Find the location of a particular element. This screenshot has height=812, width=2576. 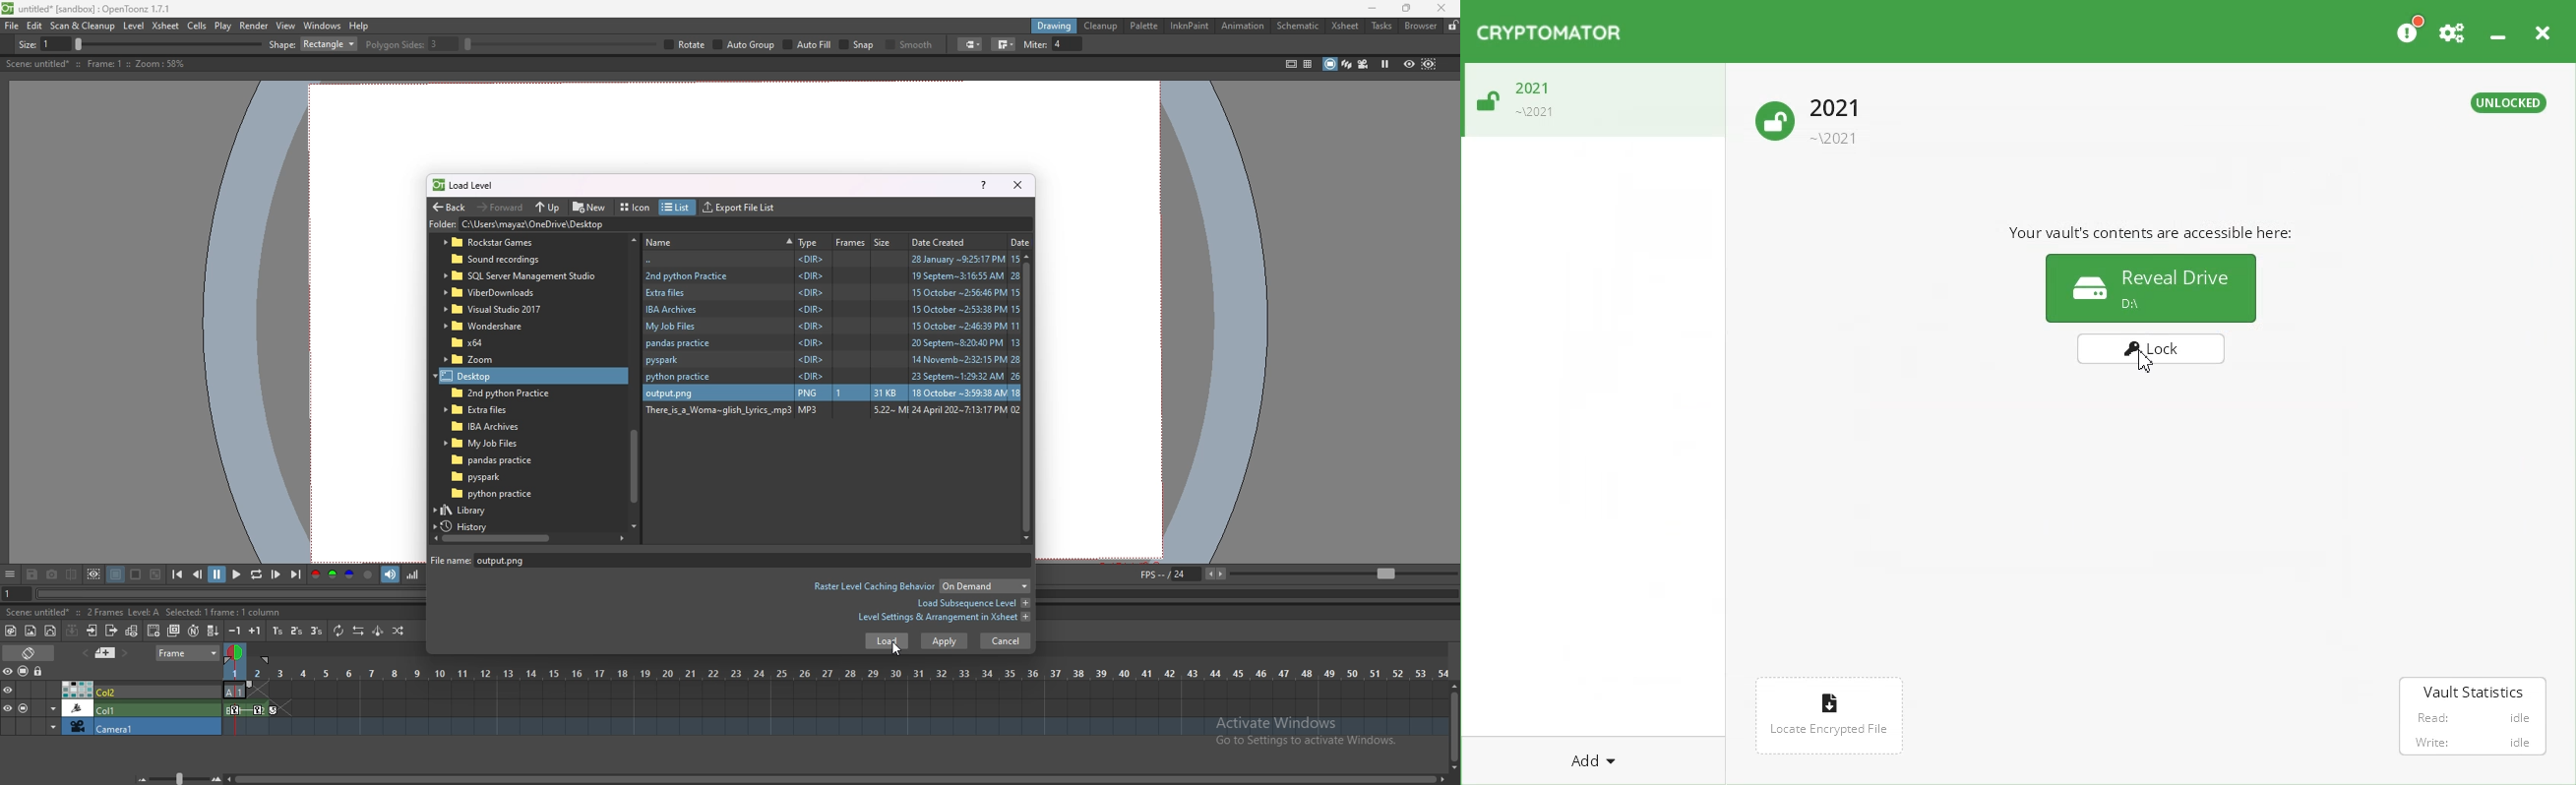

black background is located at coordinates (116, 574).